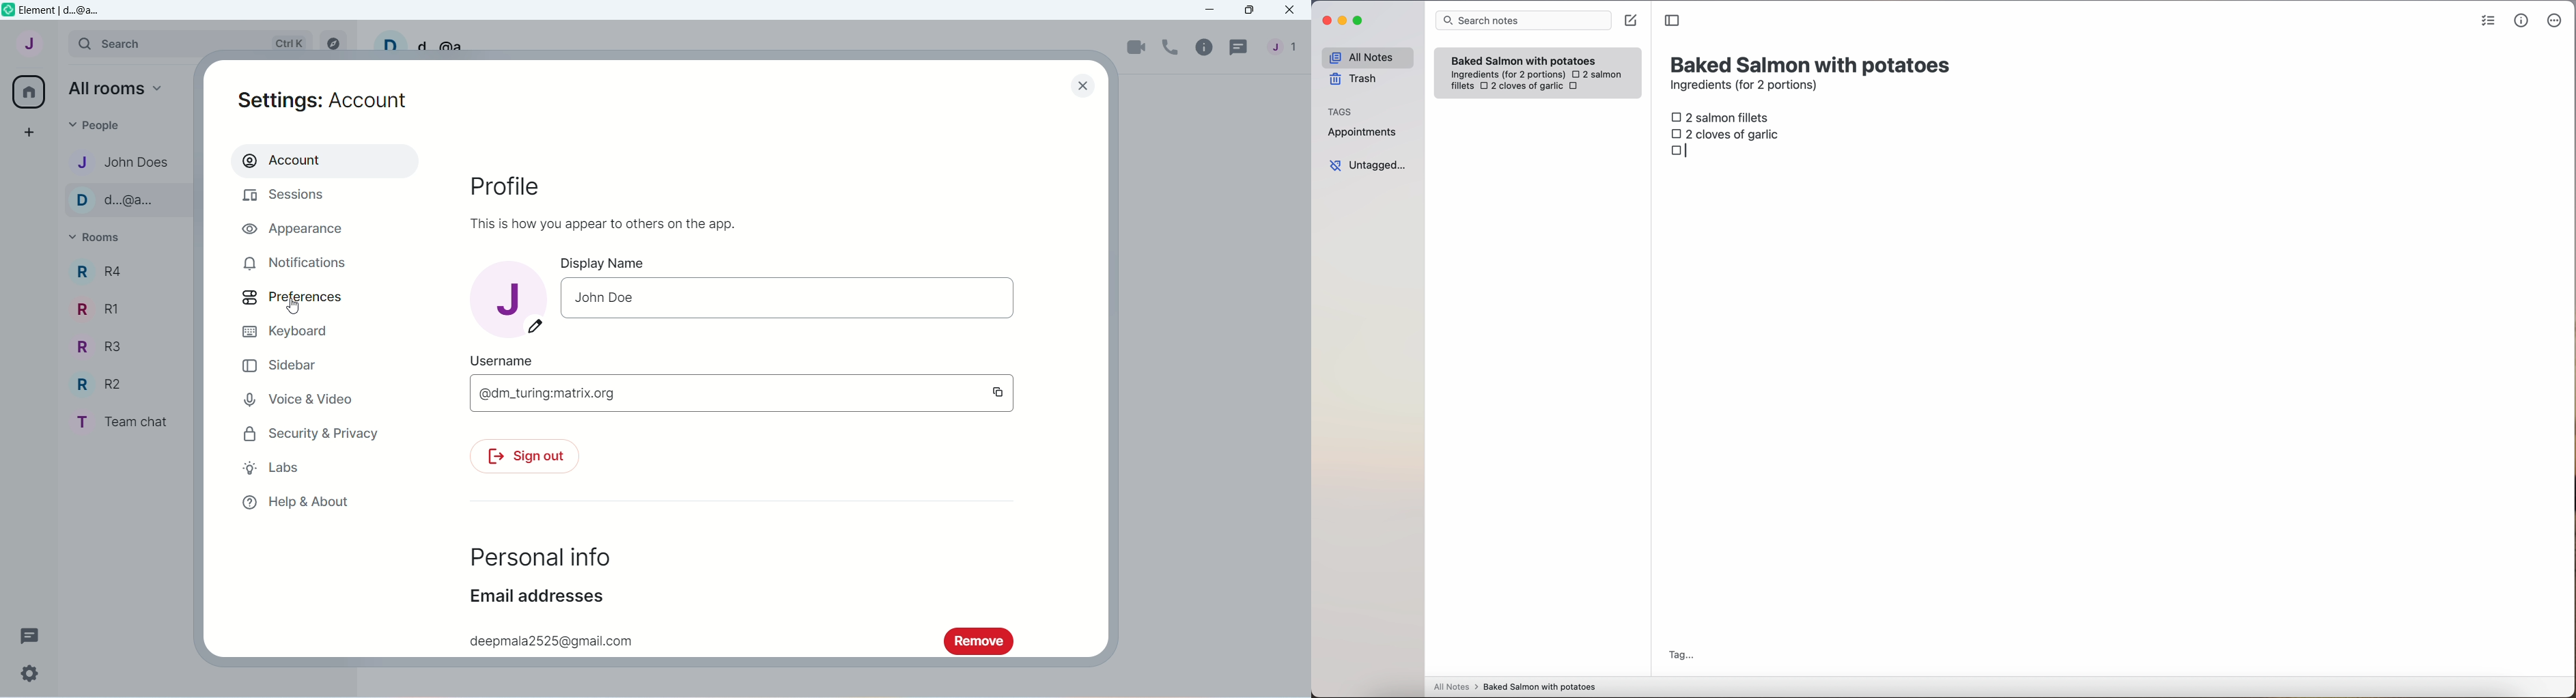 This screenshot has height=700, width=2576. Describe the element at coordinates (542, 555) in the screenshot. I see `Personal Info` at that location.